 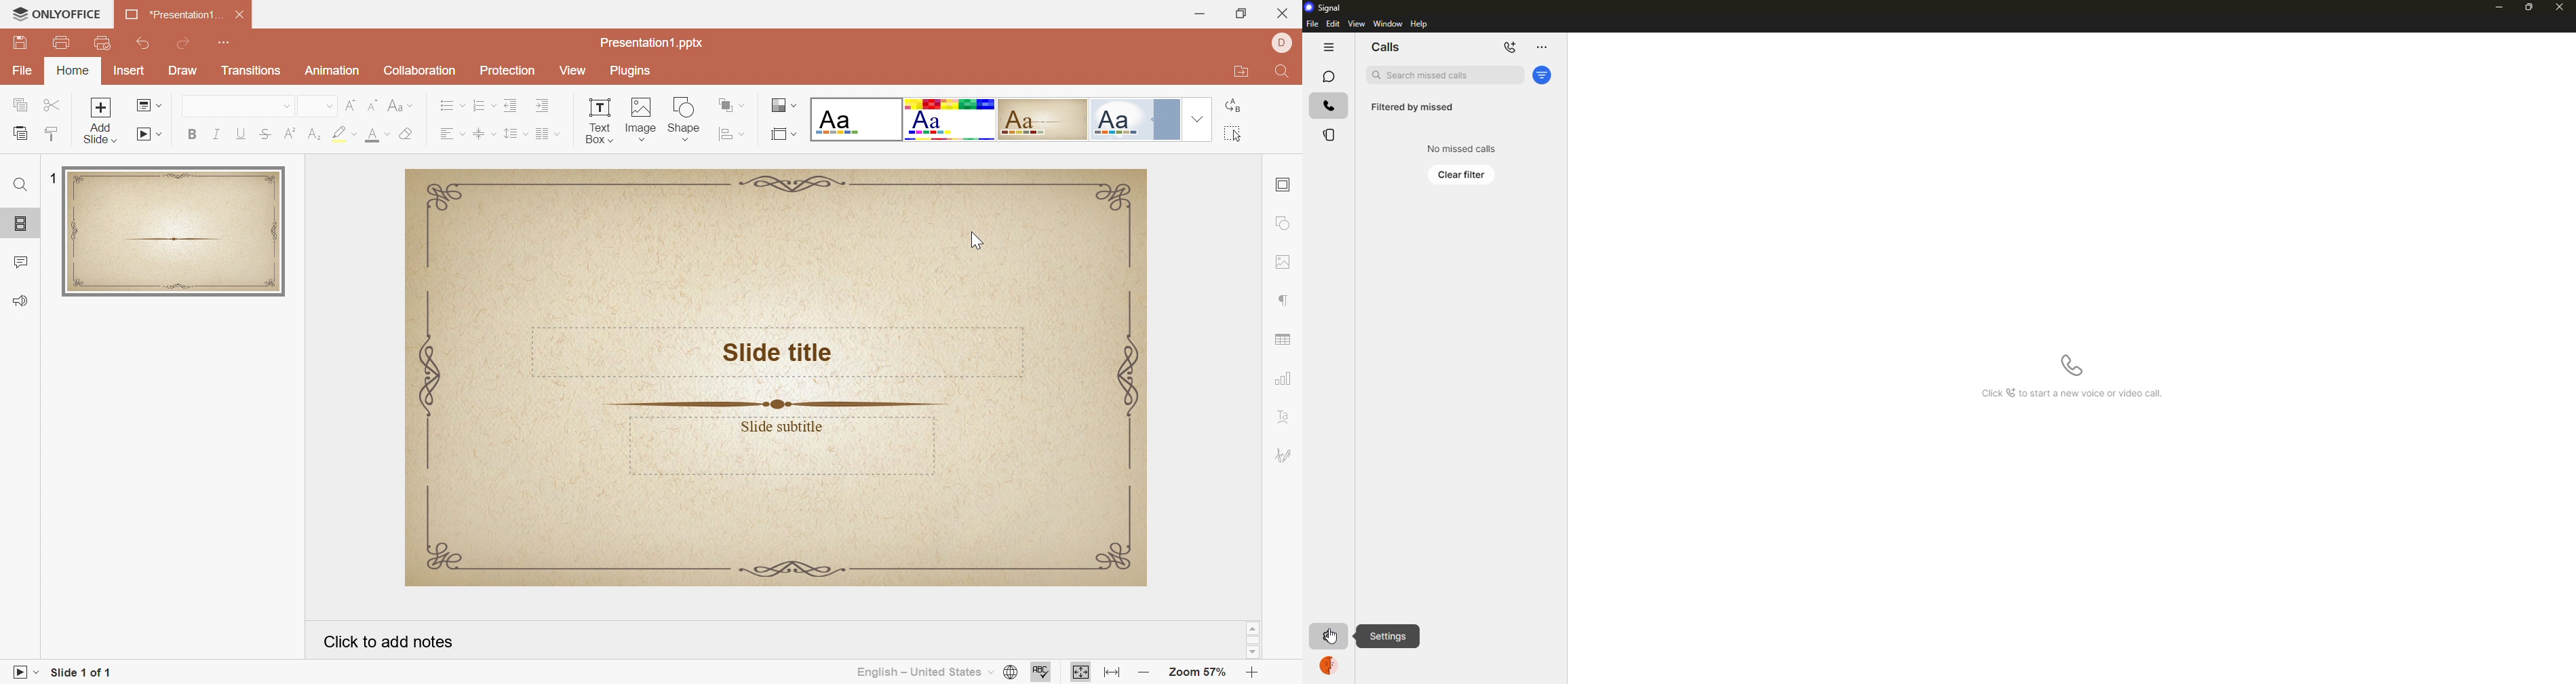 I want to click on Comments, so click(x=22, y=260).